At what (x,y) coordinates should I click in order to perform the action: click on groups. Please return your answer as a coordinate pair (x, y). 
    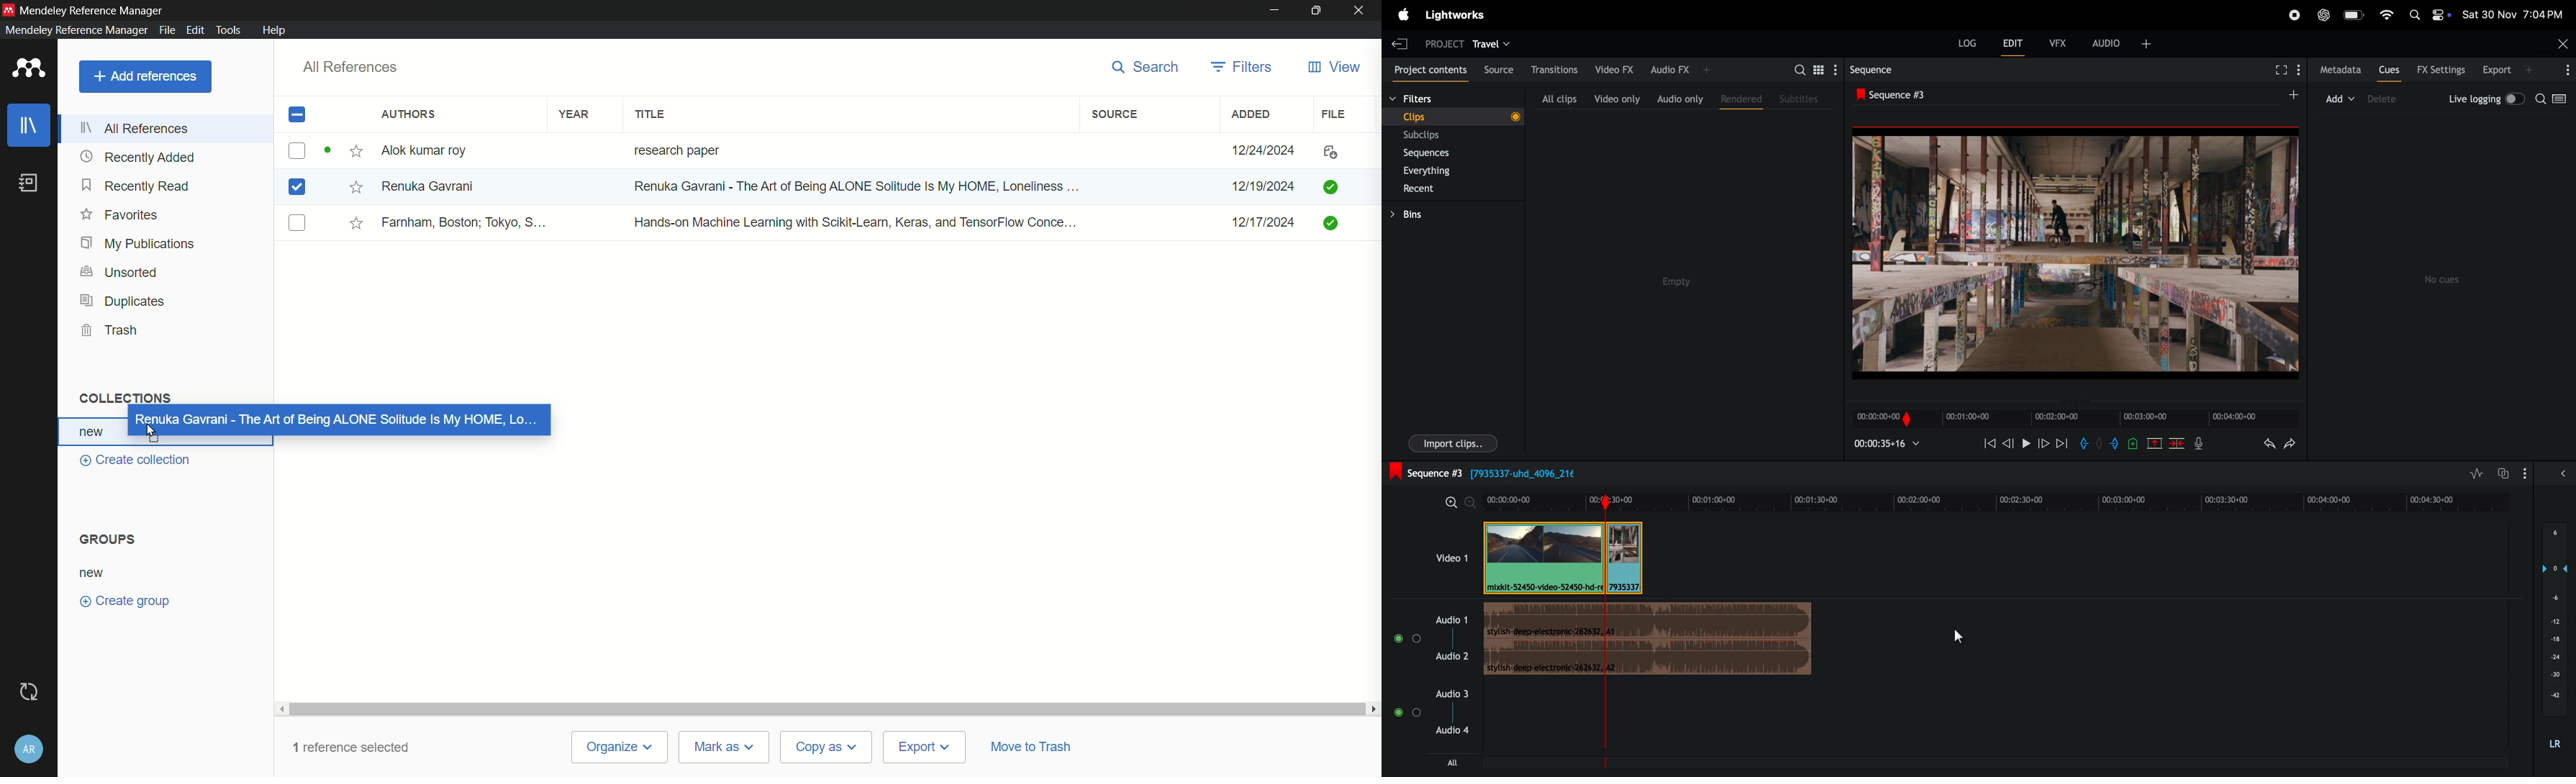
    Looking at the image, I should click on (108, 539).